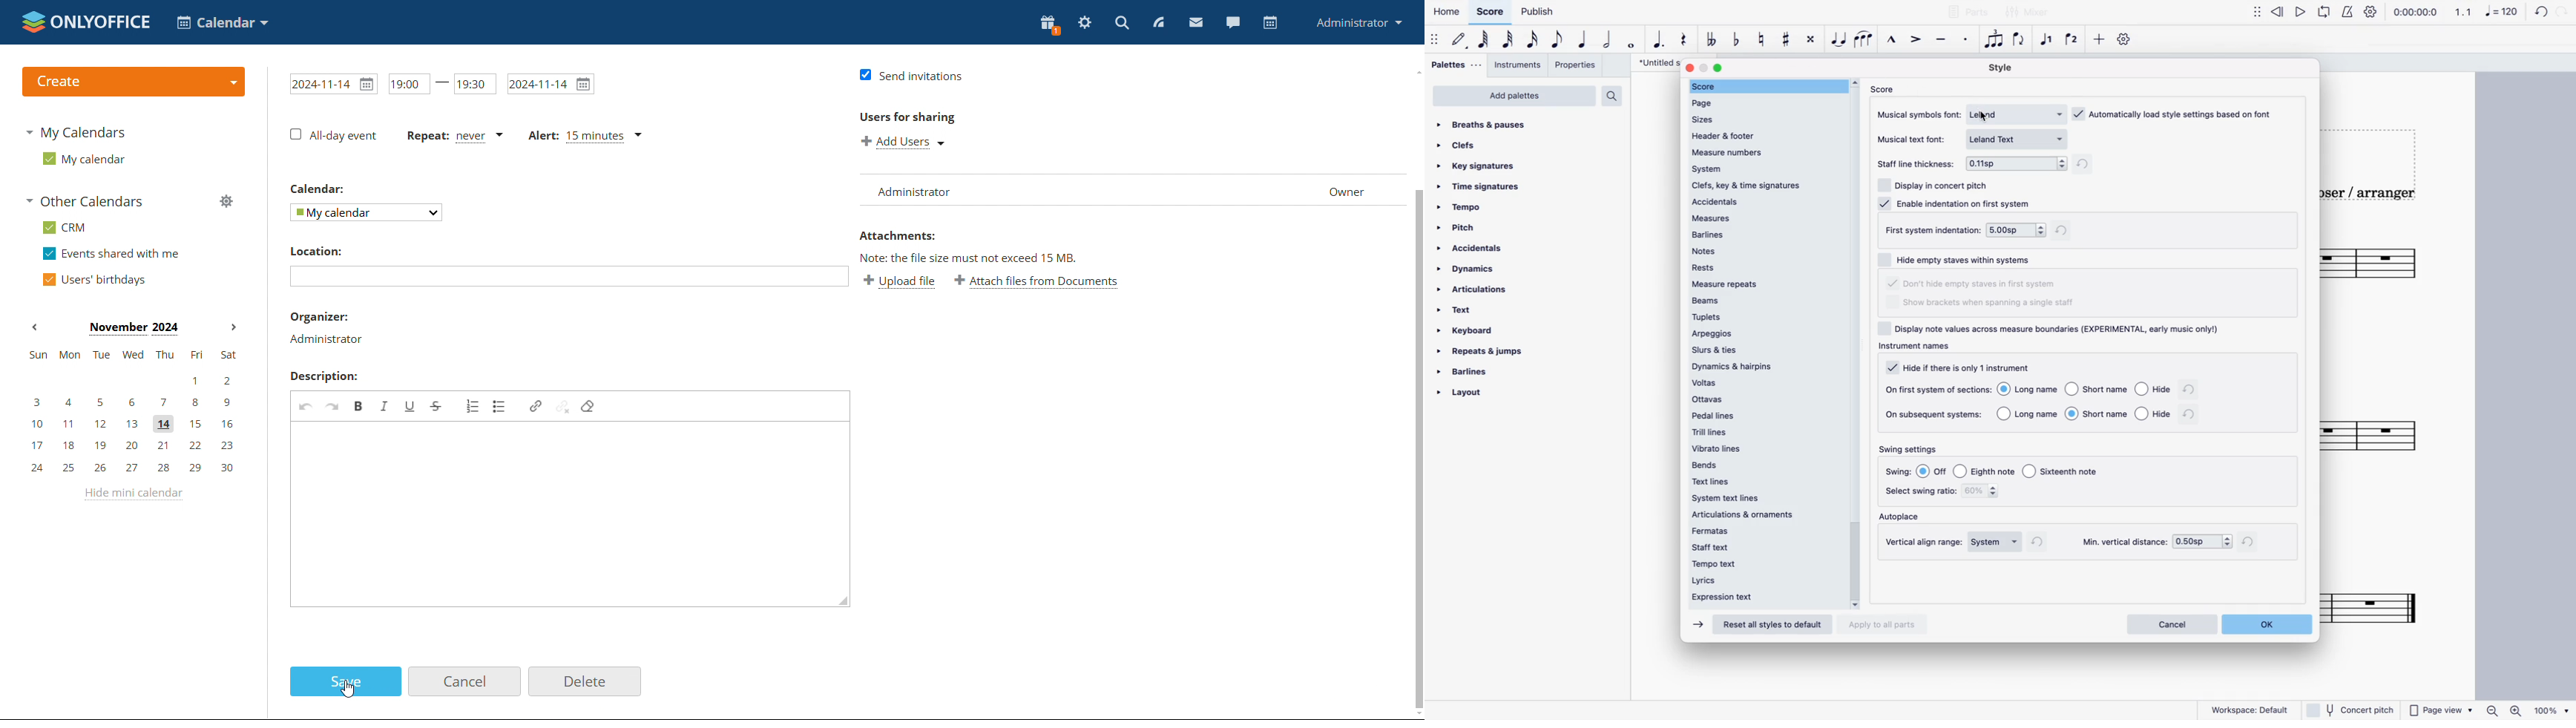  What do you see at coordinates (1762, 546) in the screenshot?
I see `staff text` at bounding box center [1762, 546].